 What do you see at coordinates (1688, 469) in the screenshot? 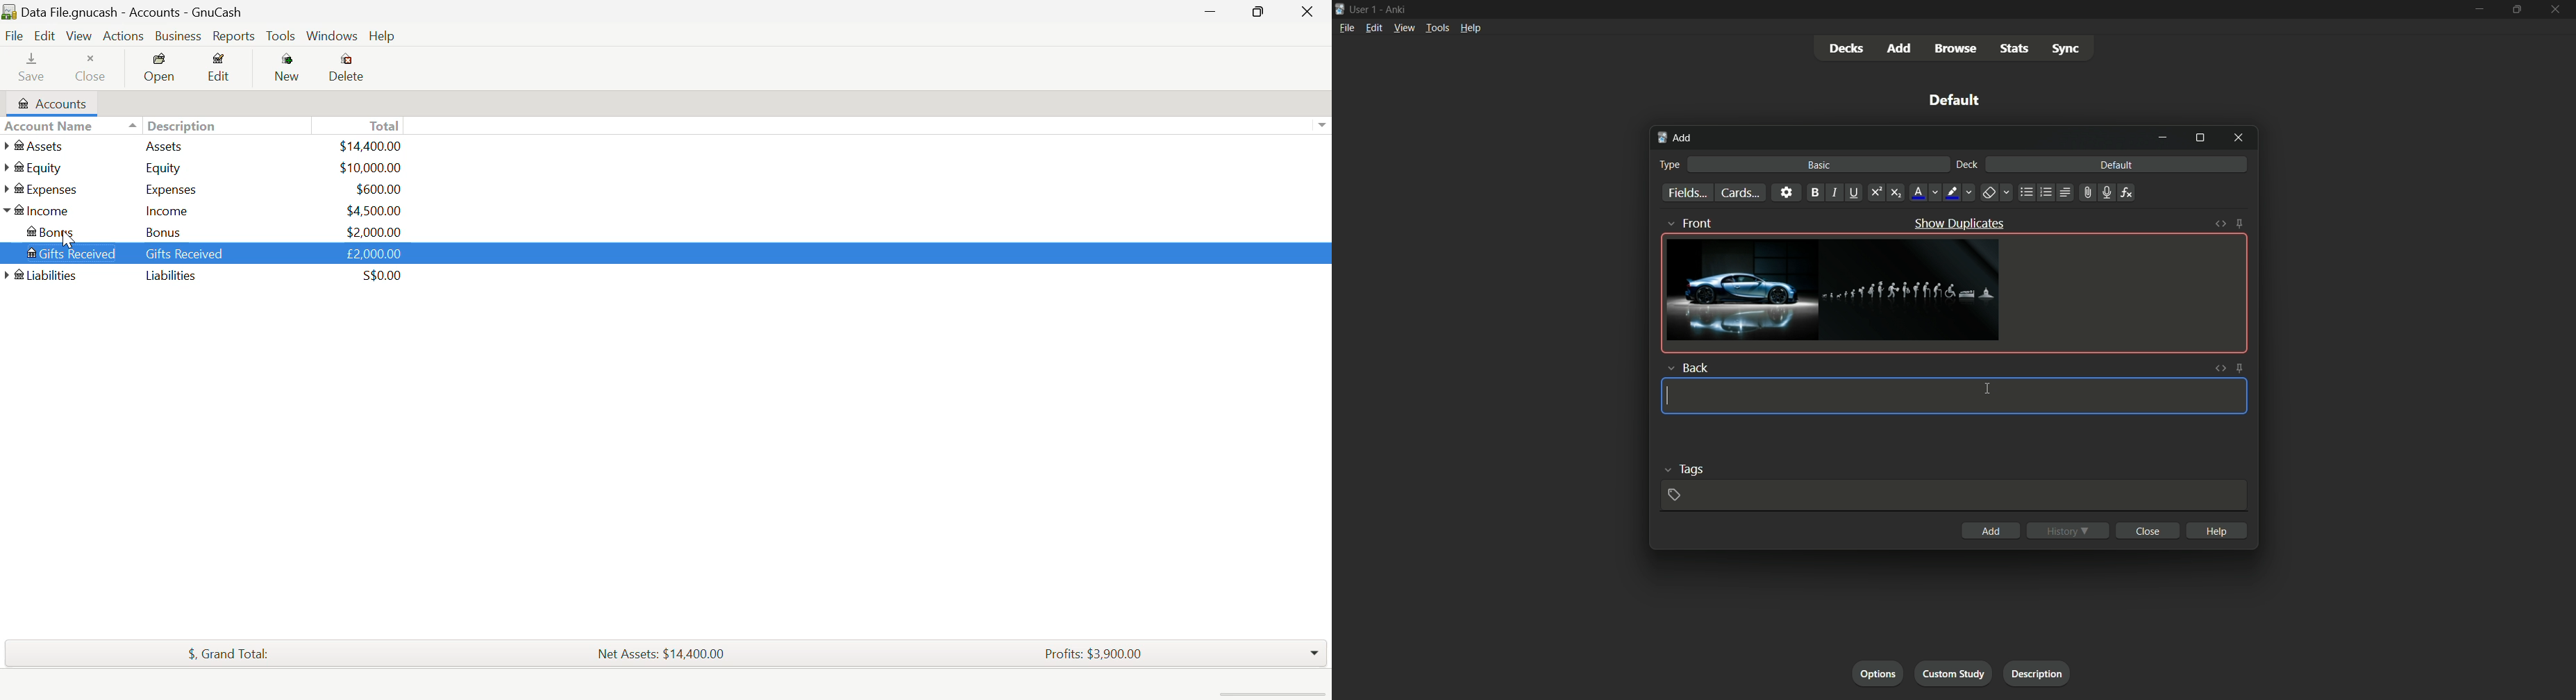
I see `tags` at bounding box center [1688, 469].